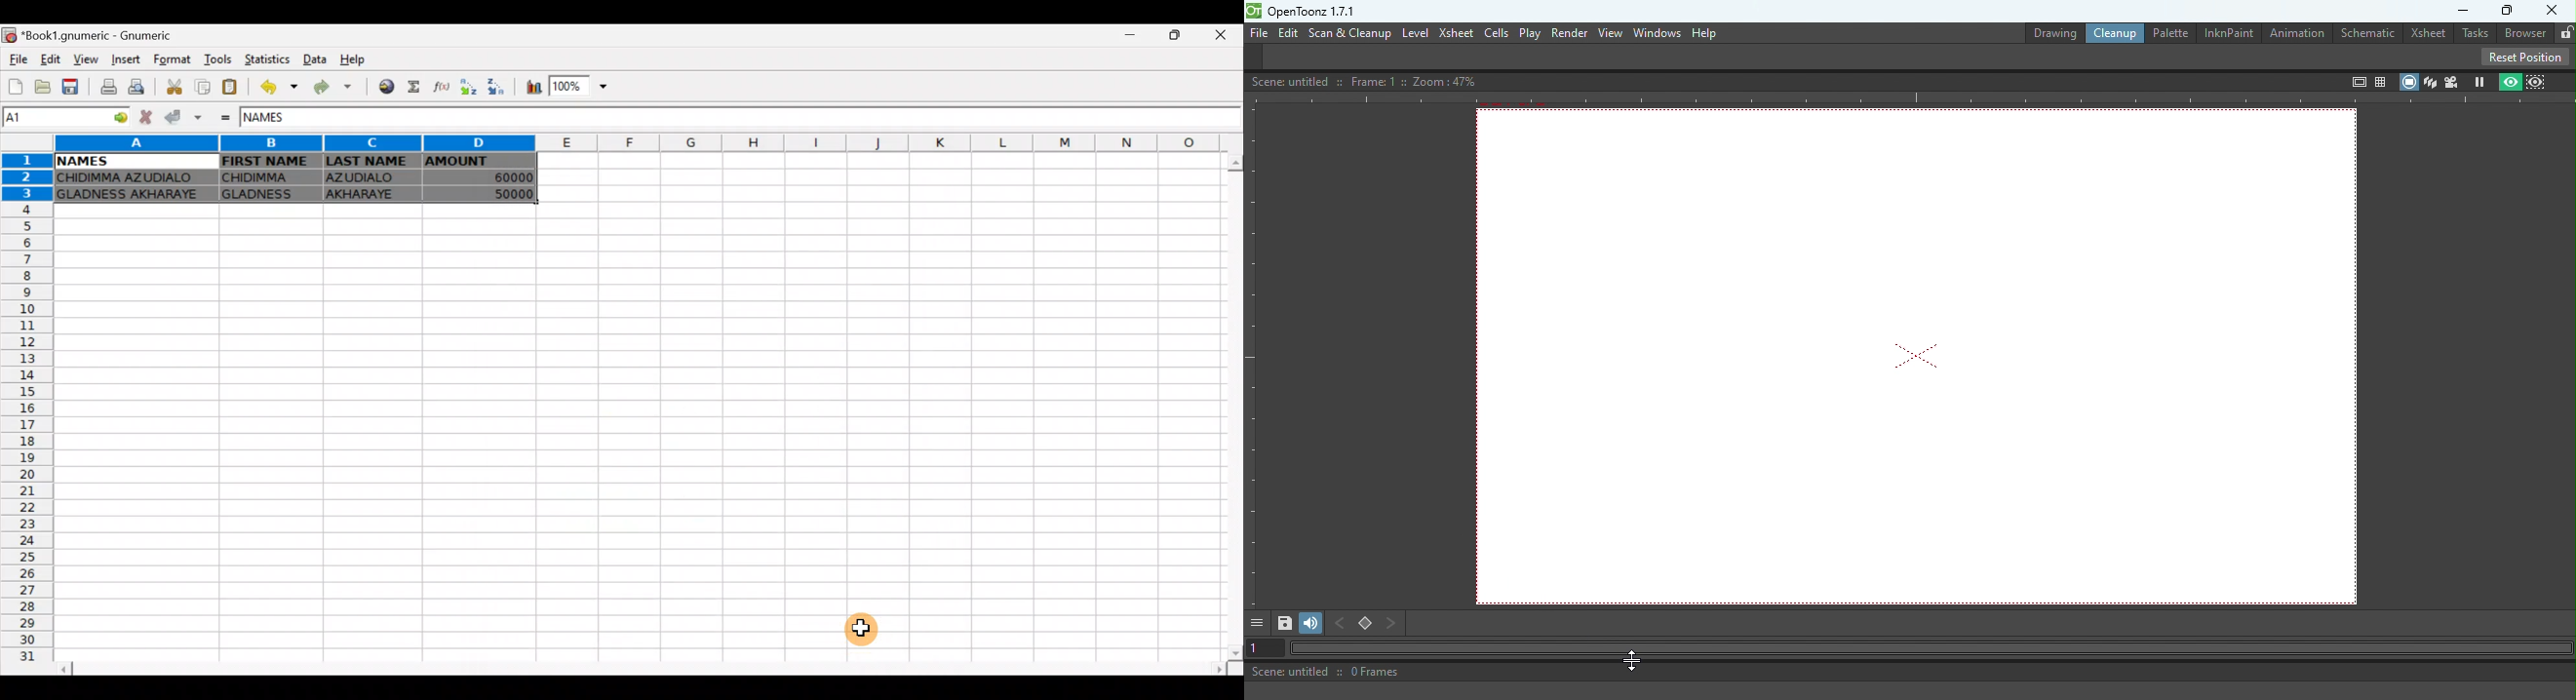 This screenshot has height=700, width=2576. What do you see at coordinates (132, 178) in the screenshot?
I see `GLADNESS AKHARAYE` at bounding box center [132, 178].